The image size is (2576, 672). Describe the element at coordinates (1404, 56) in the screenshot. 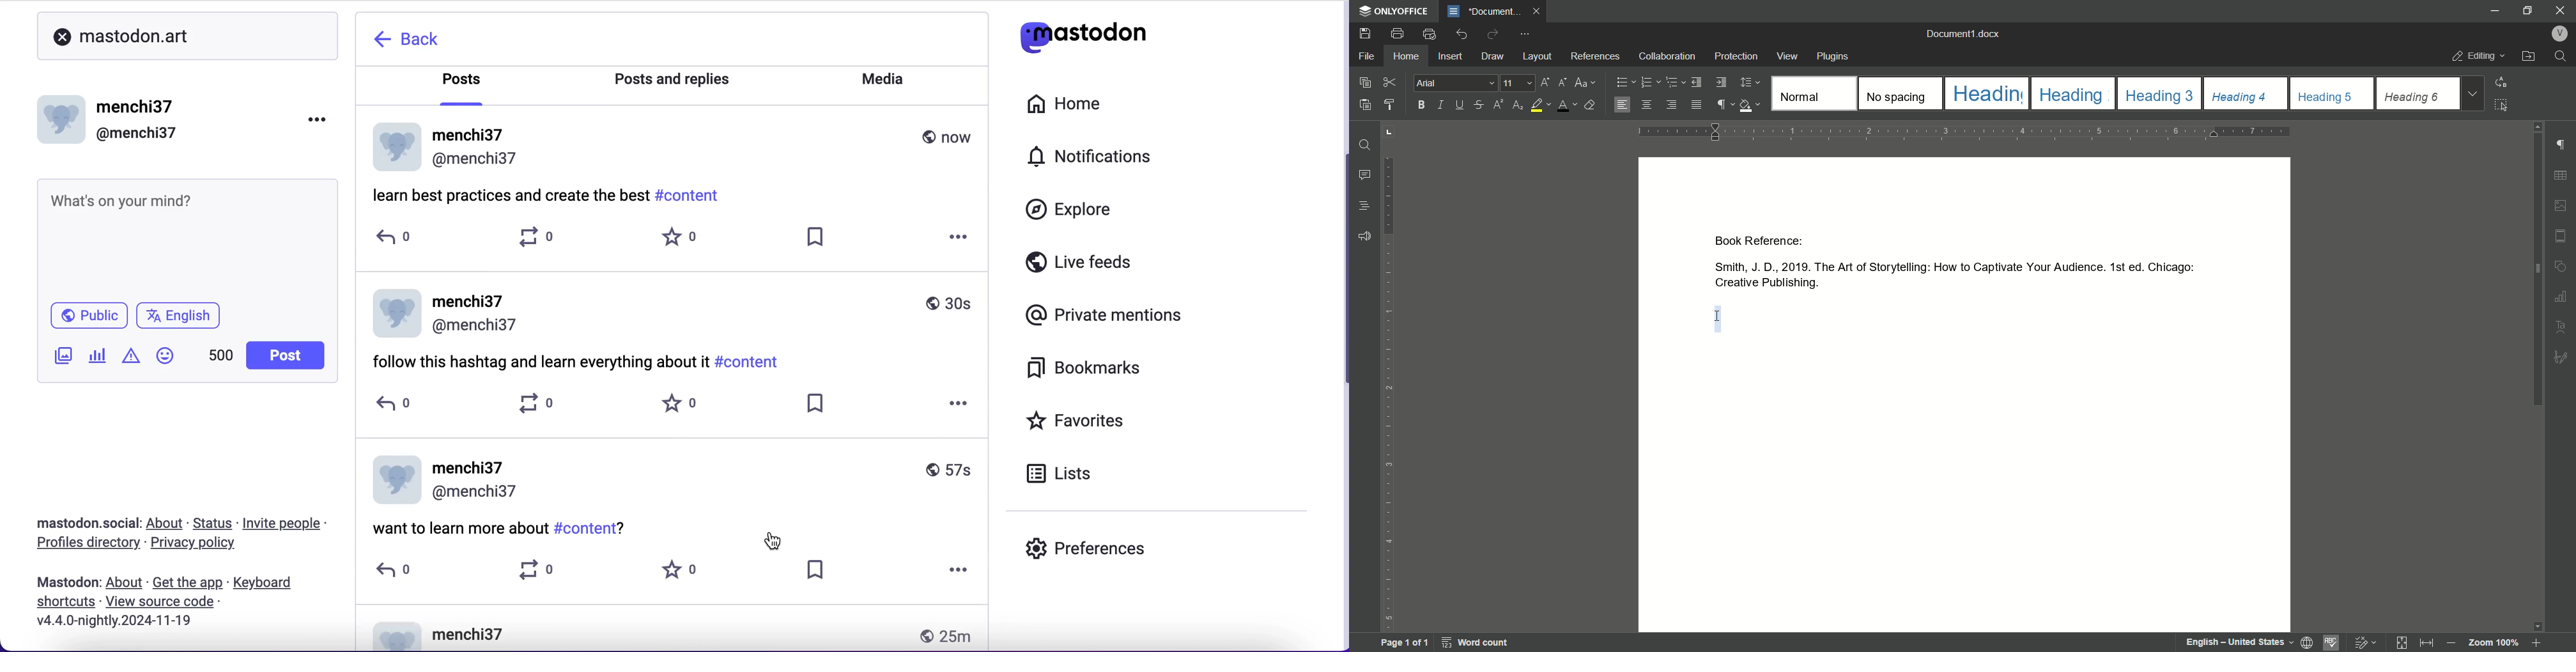

I see `home` at that location.